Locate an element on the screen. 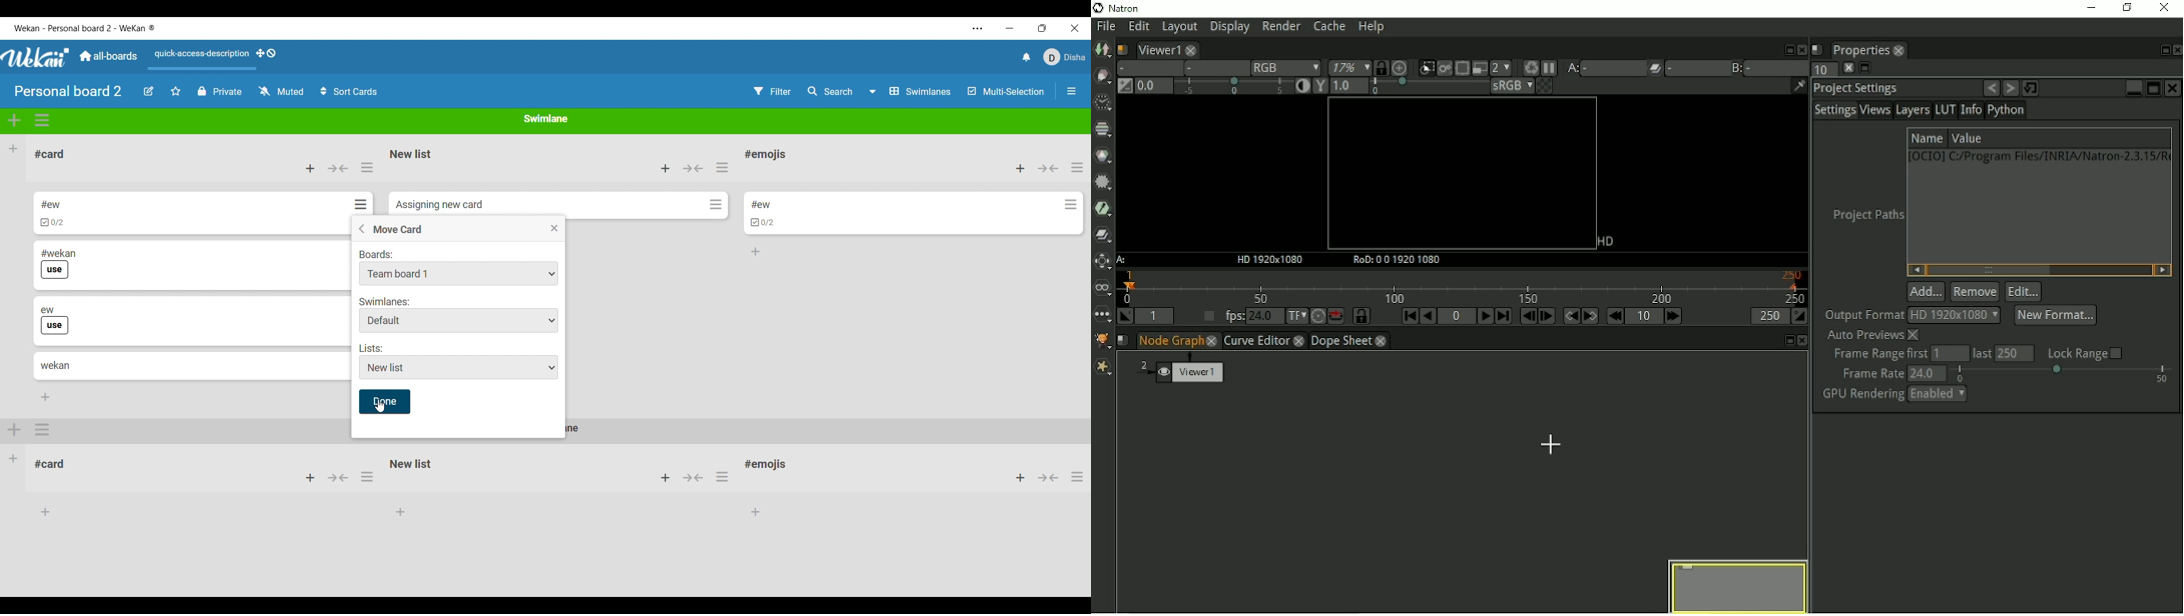  Search  is located at coordinates (831, 91).